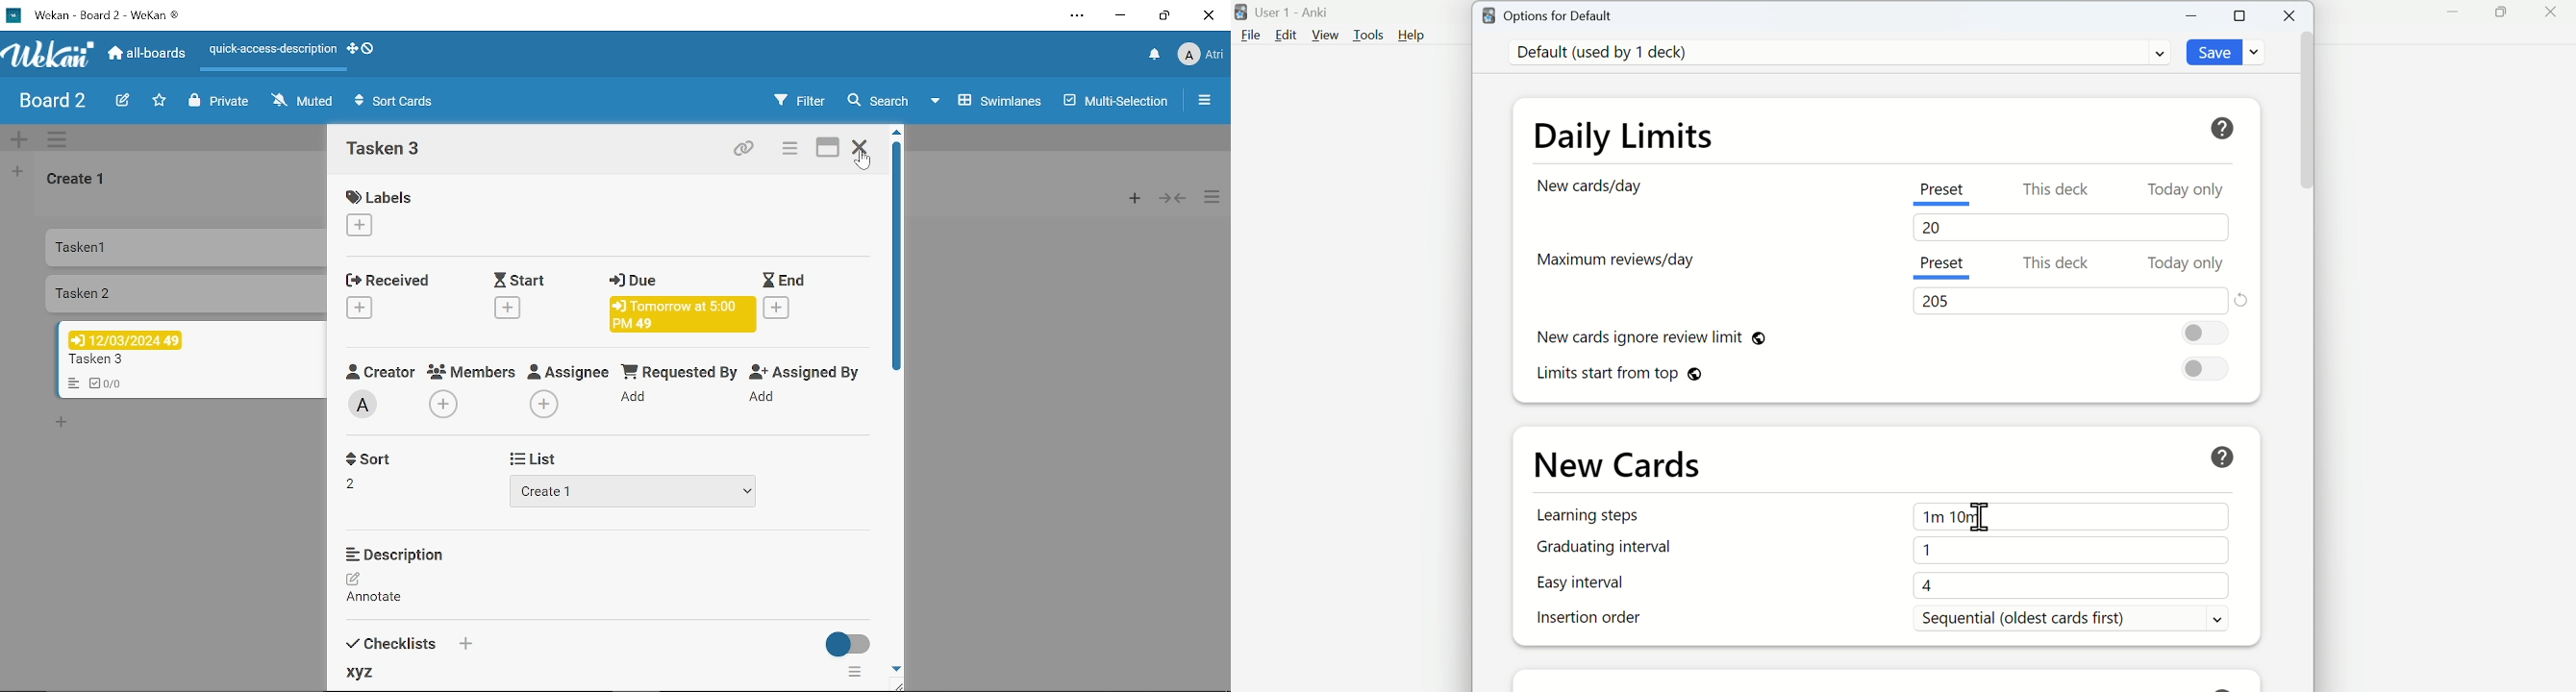  What do you see at coordinates (1936, 230) in the screenshot?
I see `20` at bounding box center [1936, 230].